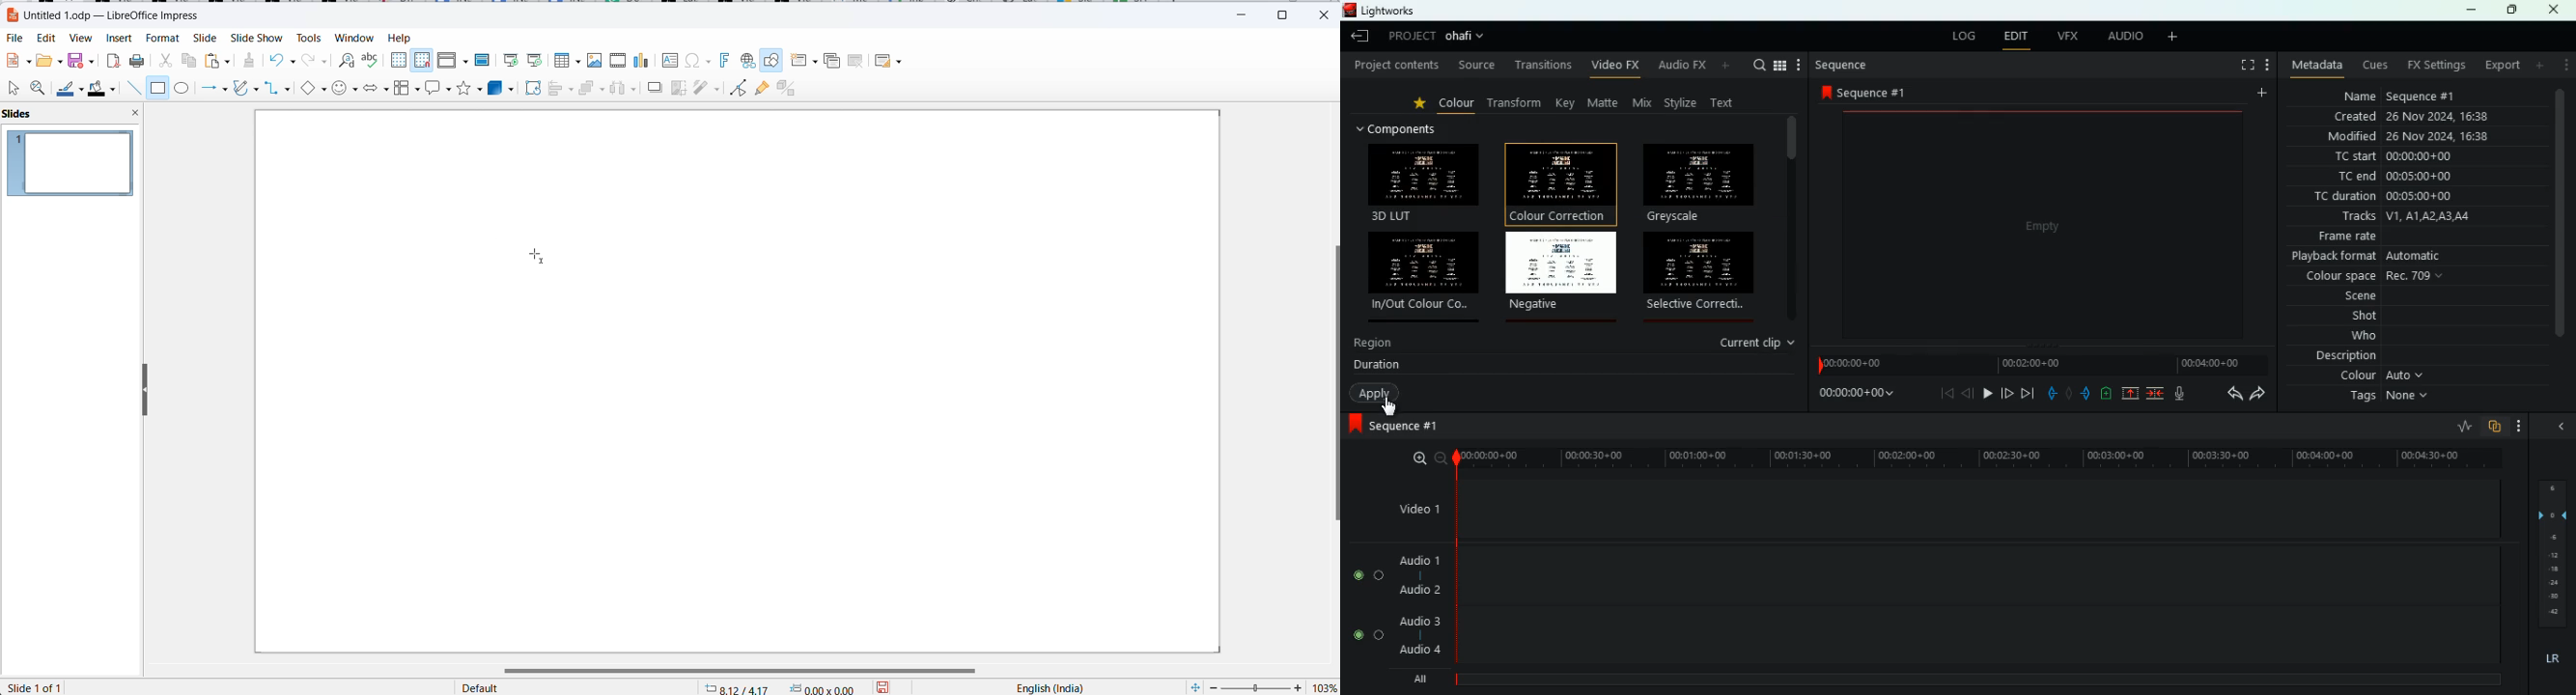 This screenshot has height=700, width=2576. I want to click on search, so click(1759, 65).